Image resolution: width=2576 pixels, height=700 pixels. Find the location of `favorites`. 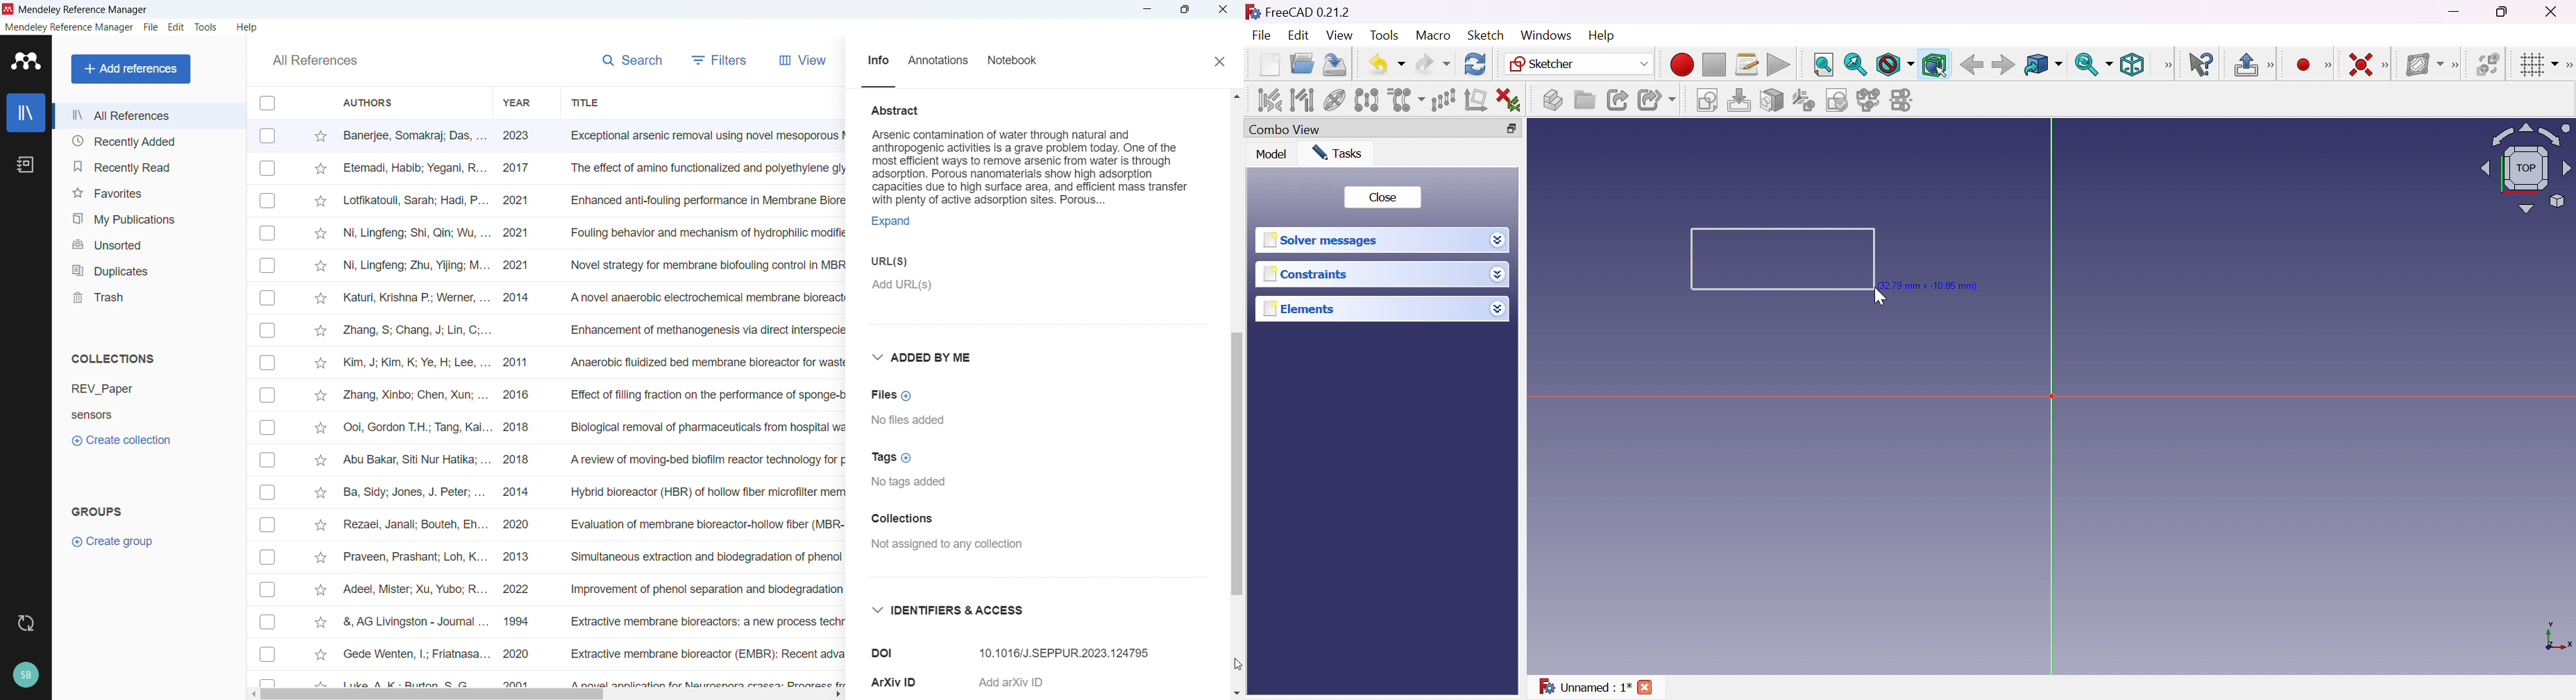

favorites is located at coordinates (148, 191).